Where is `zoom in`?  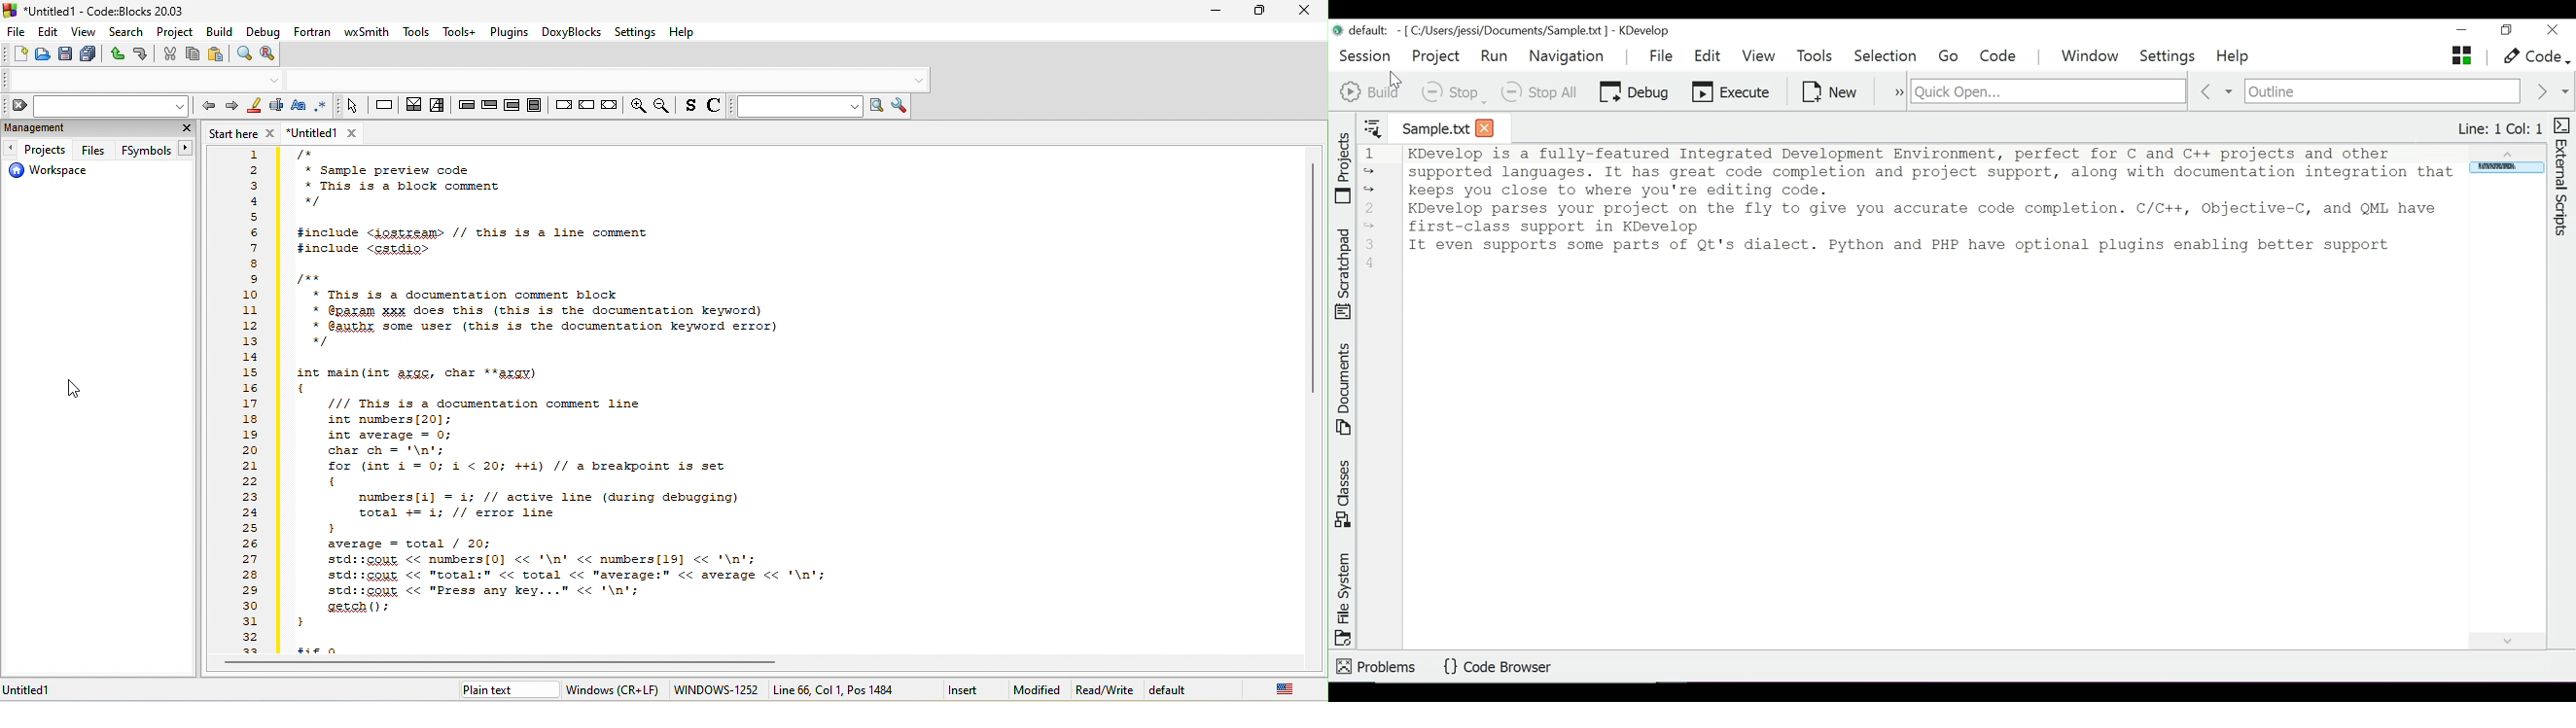 zoom in is located at coordinates (637, 105).